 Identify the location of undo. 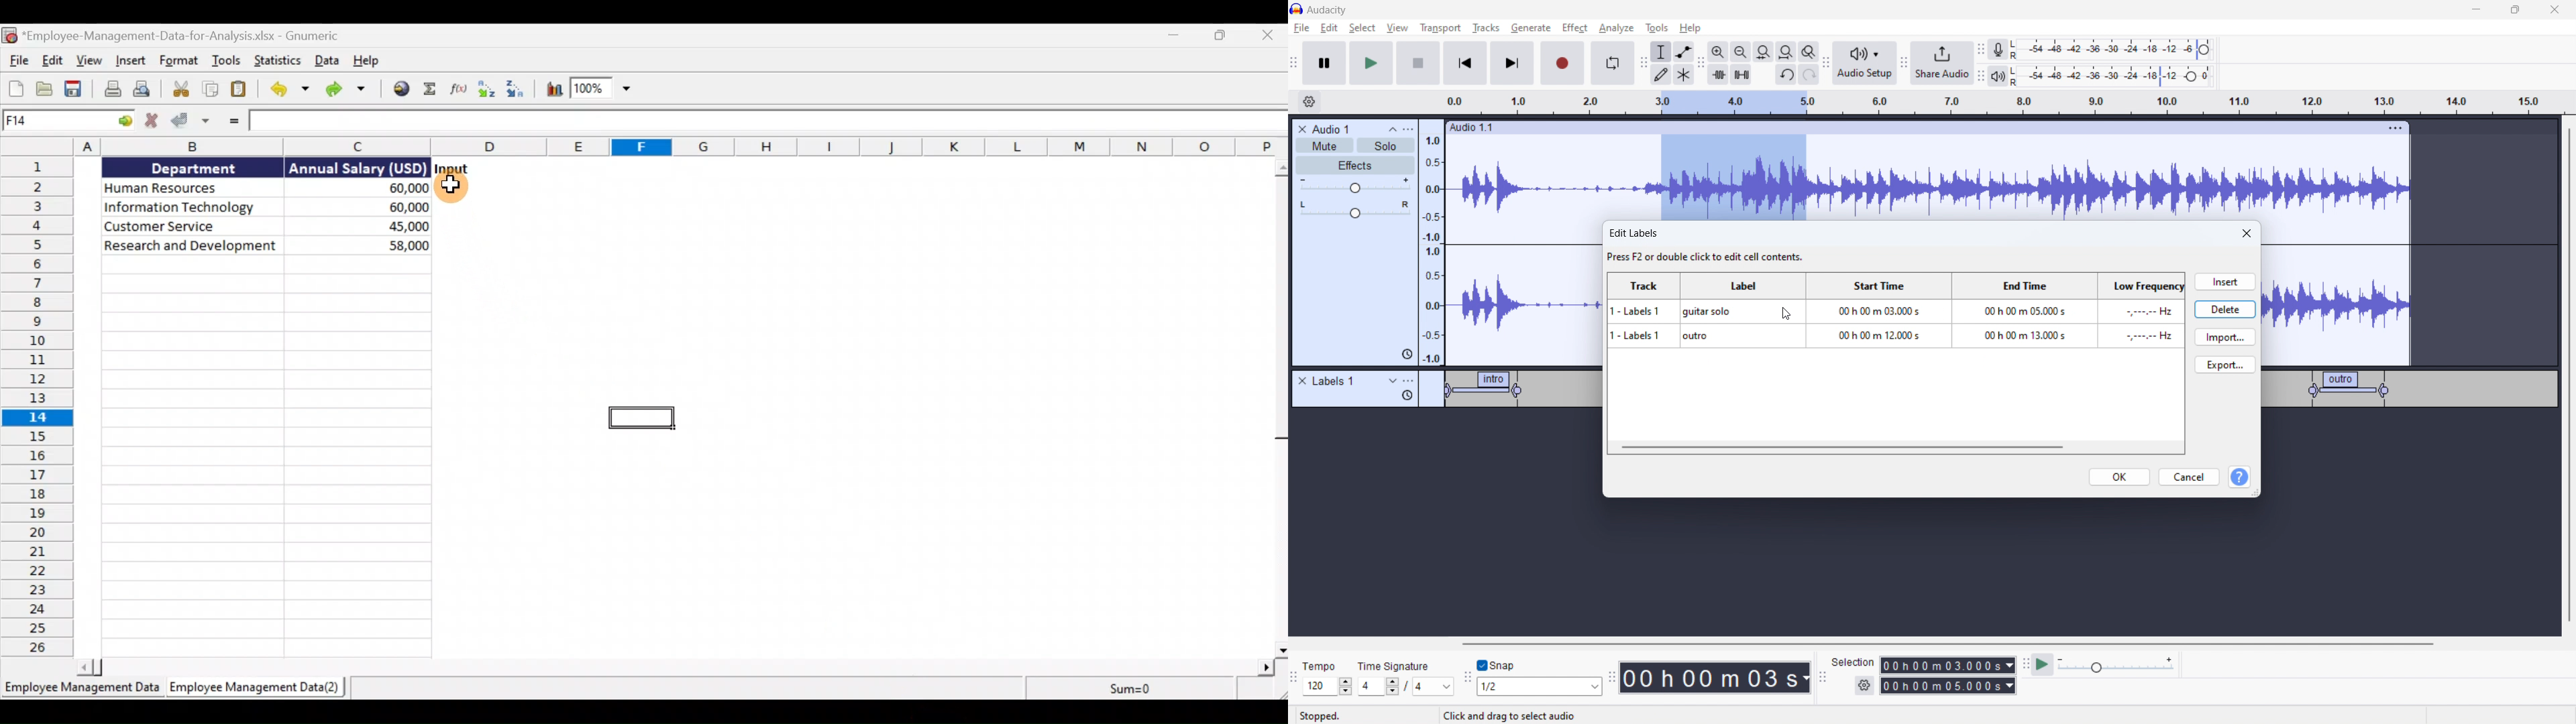
(1786, 76).